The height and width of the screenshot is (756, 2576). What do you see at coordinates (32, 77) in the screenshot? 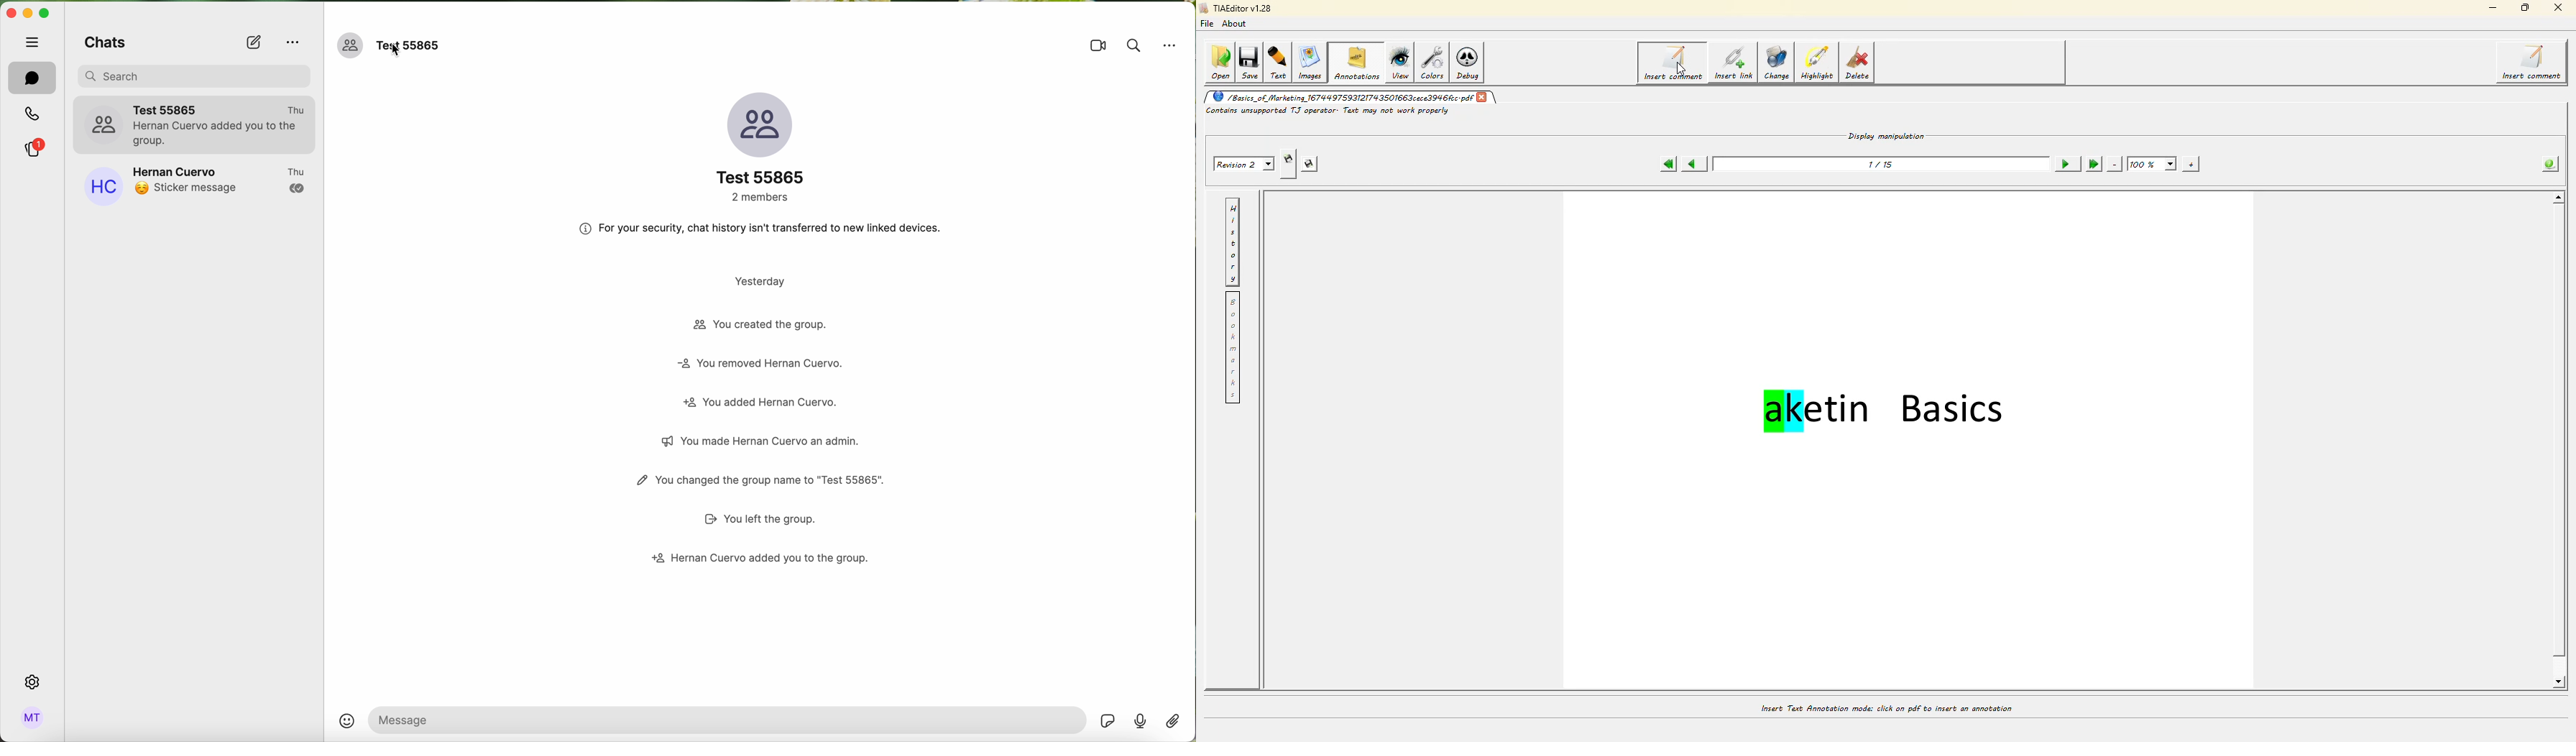
I see `chats` at bounding box center [32, 77].